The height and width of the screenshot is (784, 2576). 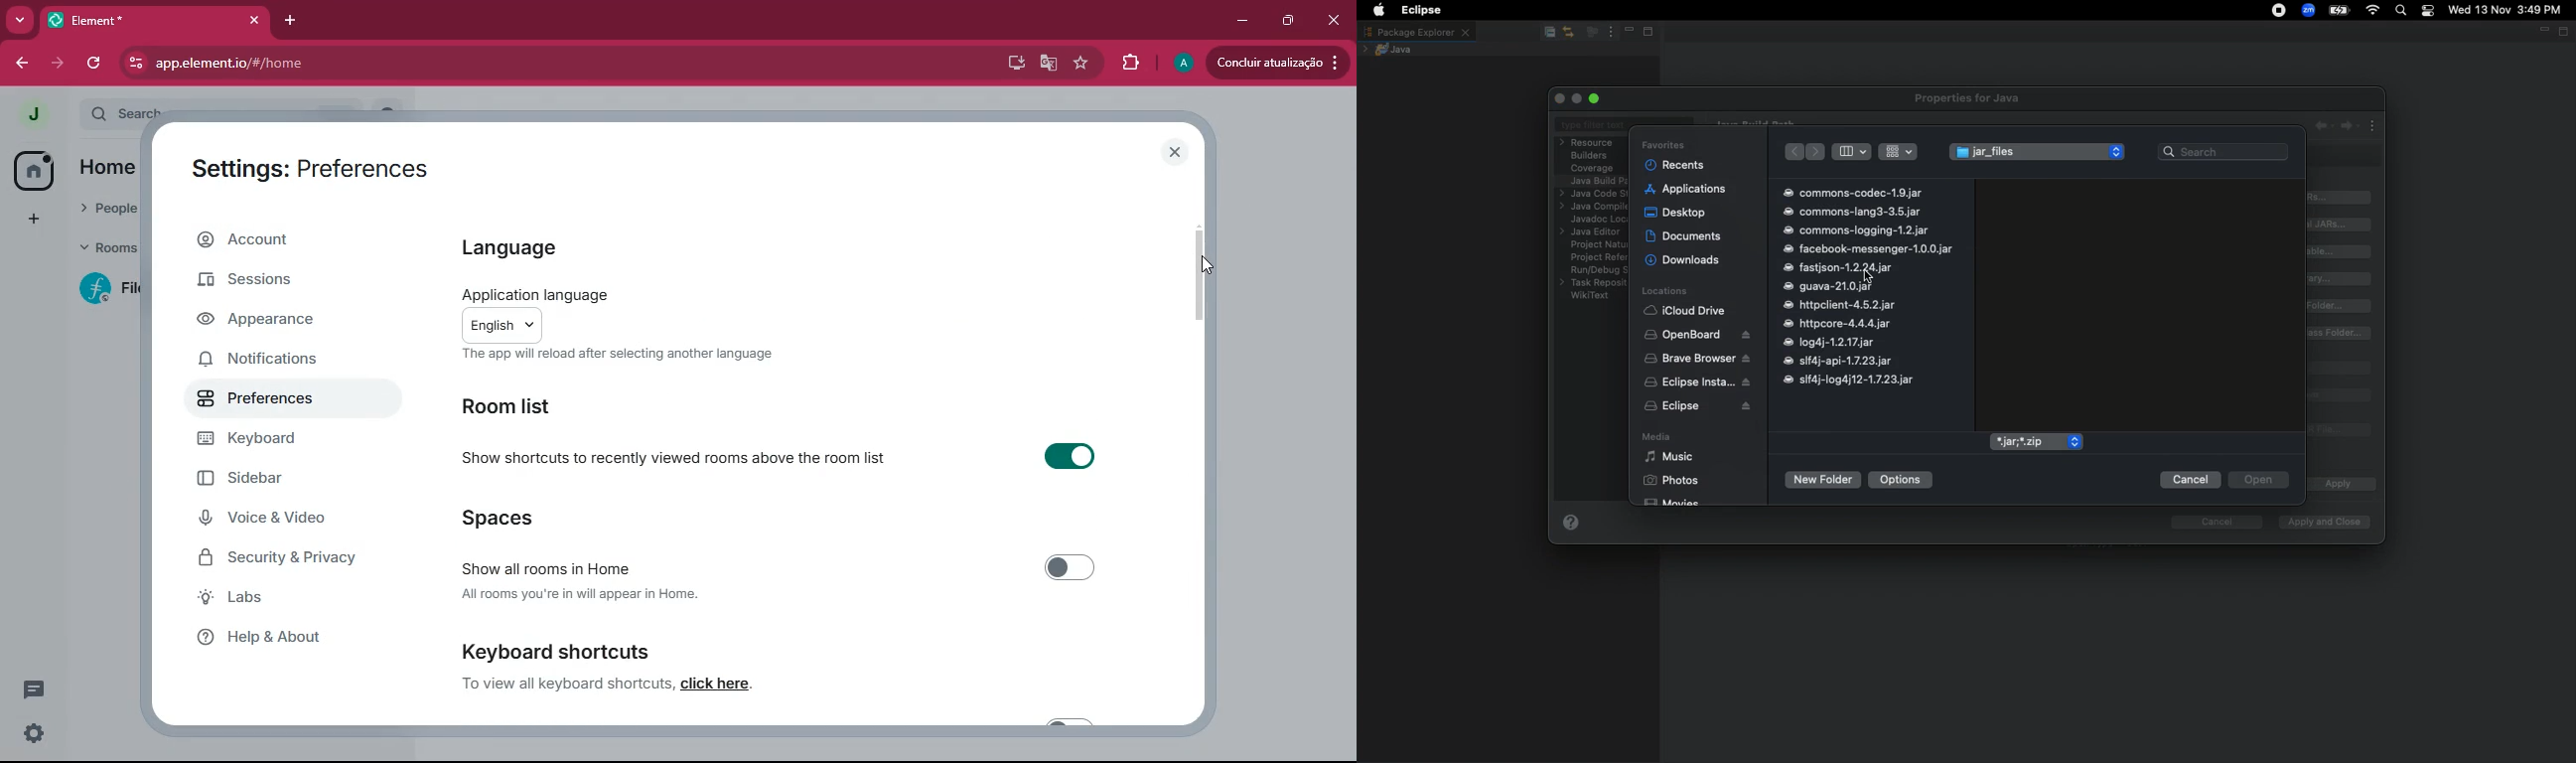 I want to click on to view all keyboard shortcuts,, so click(x=568, y=683).